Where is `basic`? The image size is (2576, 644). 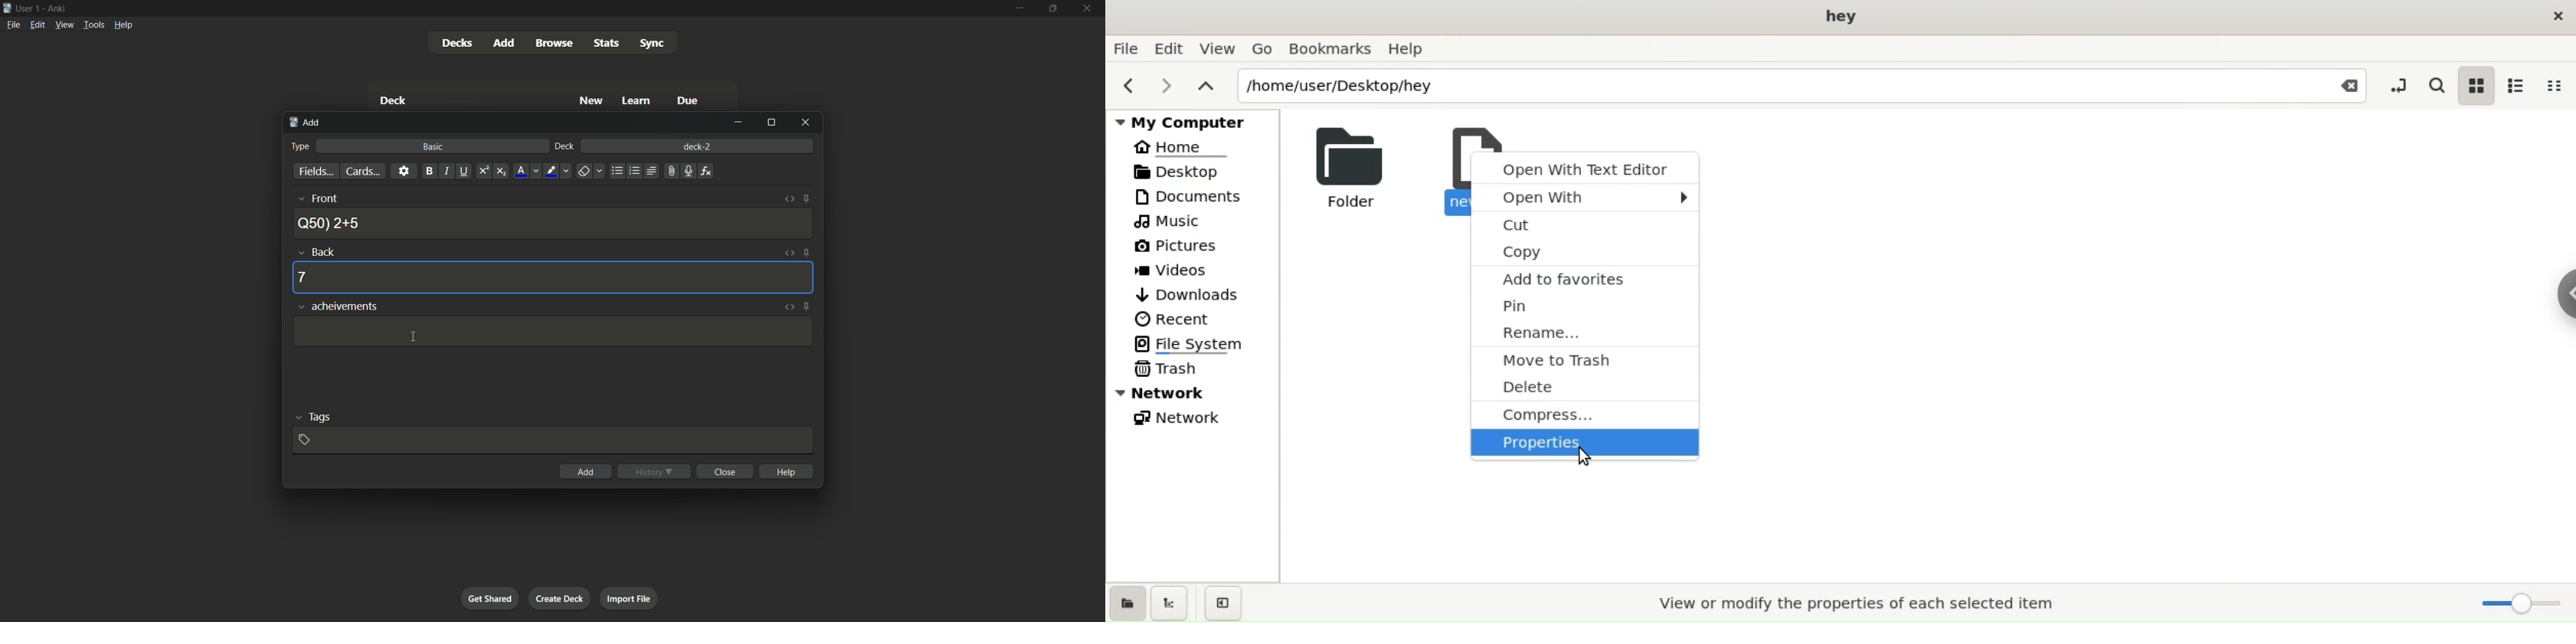 basic is located at coordinates (434, 146).